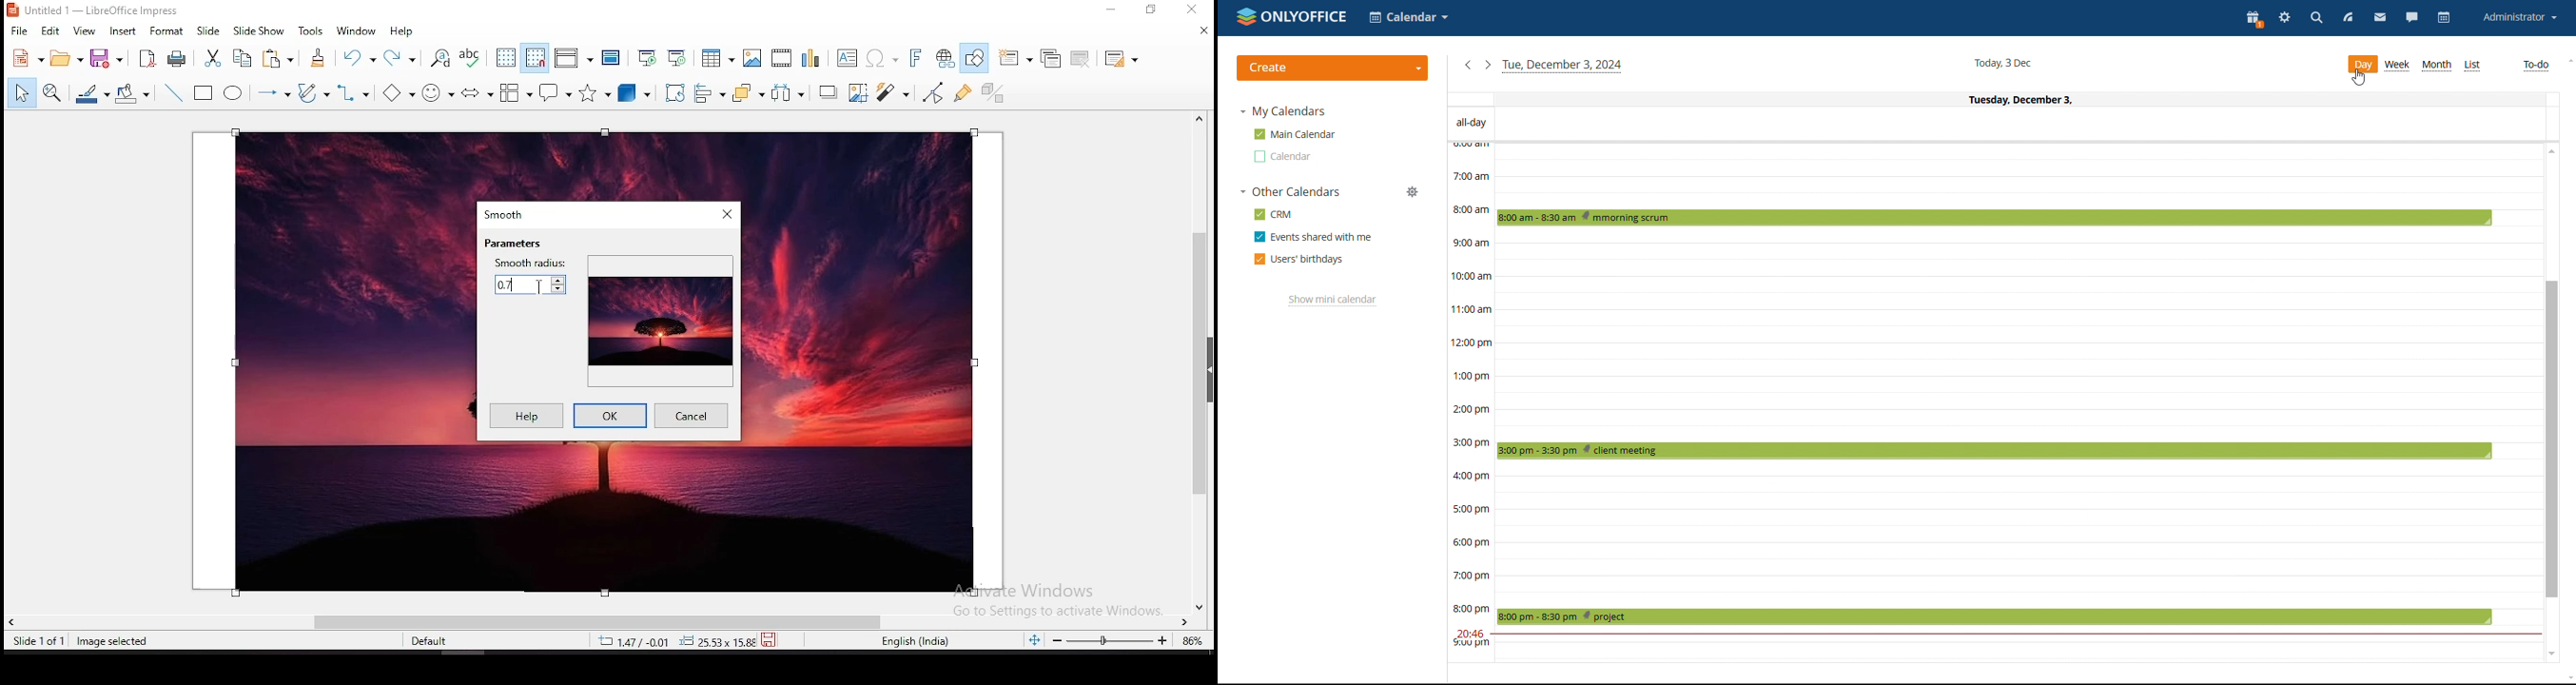 This screenshot has height=700, width=2576. What do you see at coordinates (891, 92) in the screenshot?
I see `filter` at bounding box center [891, 92].